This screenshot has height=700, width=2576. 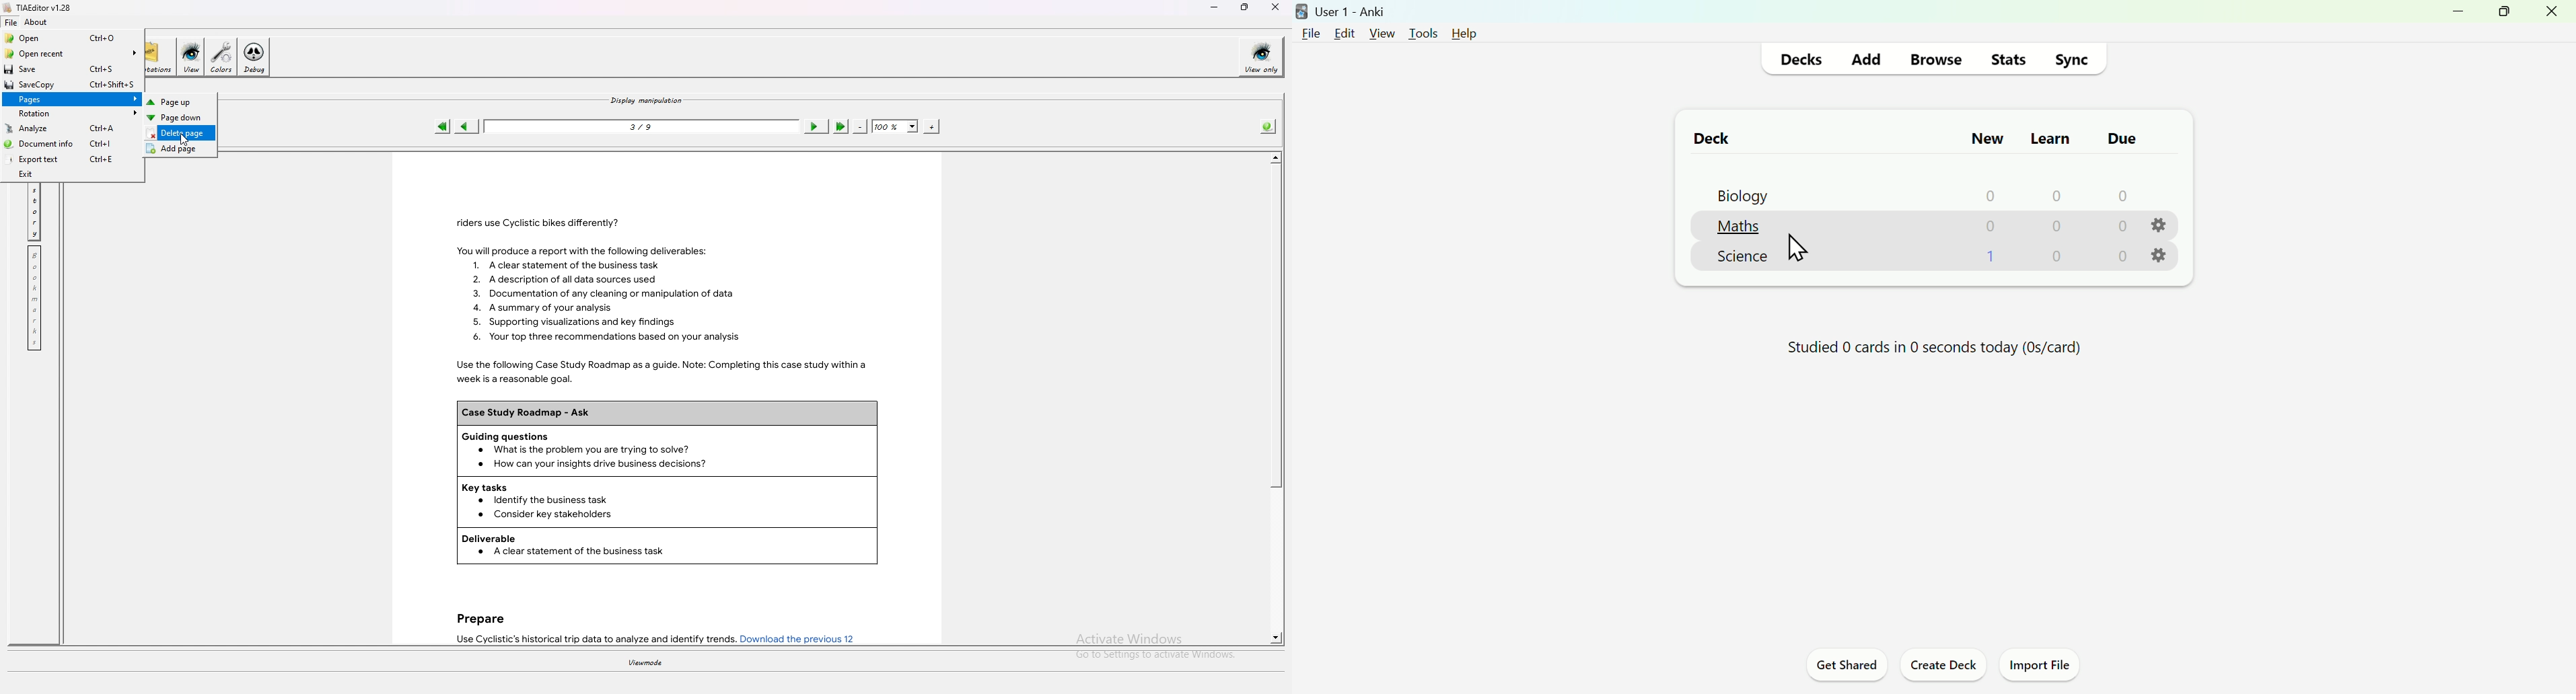 I want to click on New, so click(x=1986, y=138).